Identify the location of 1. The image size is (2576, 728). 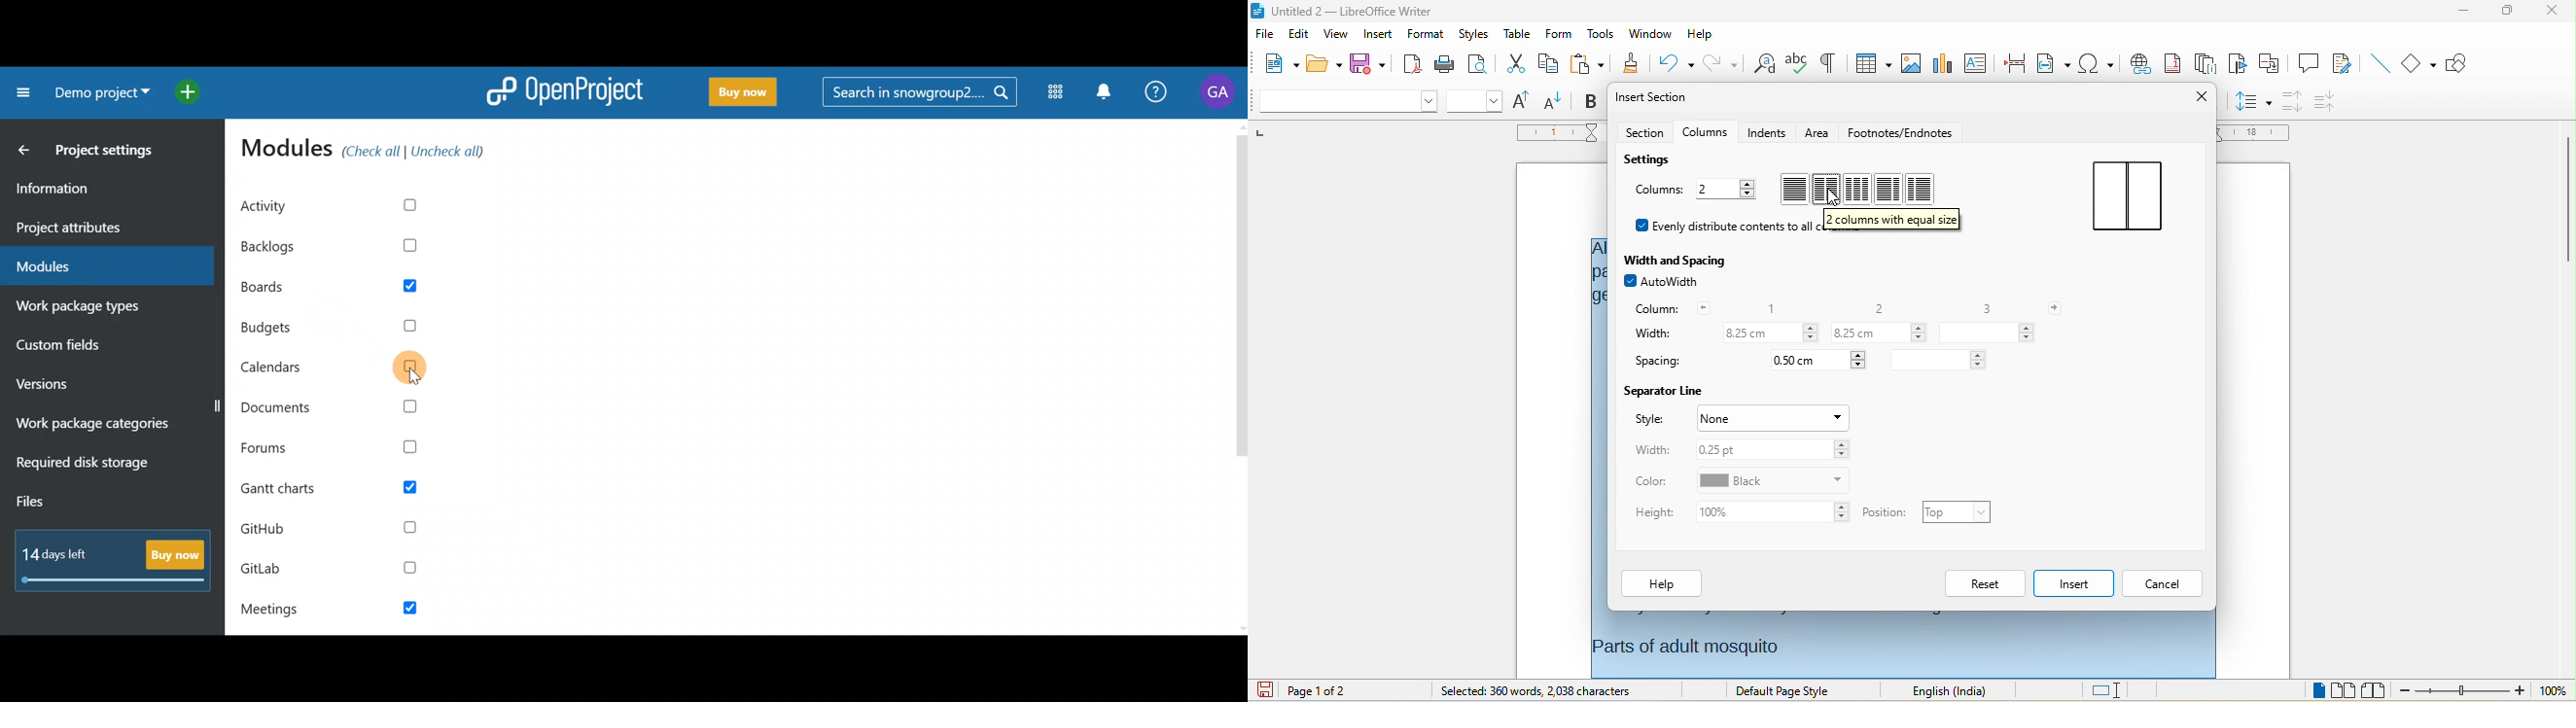
(1766, 306).